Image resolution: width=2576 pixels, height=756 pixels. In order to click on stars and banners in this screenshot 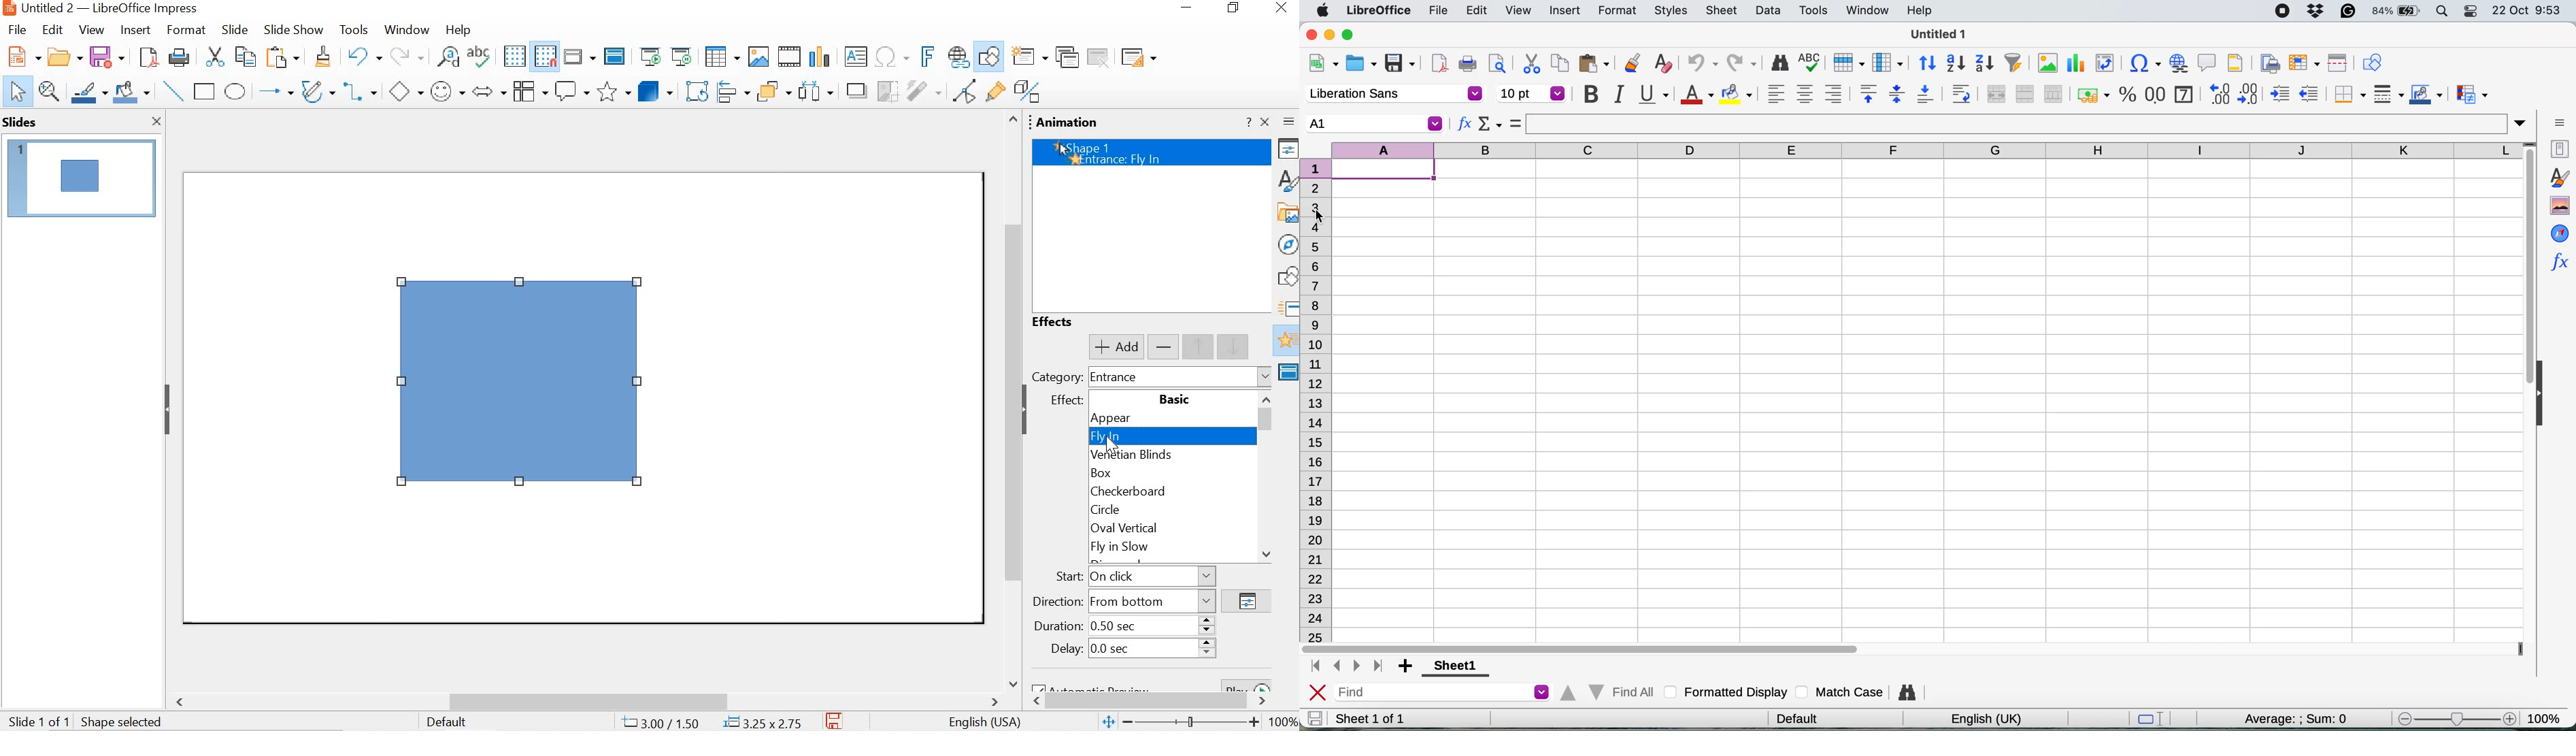, I will do `click(612, 93)`.